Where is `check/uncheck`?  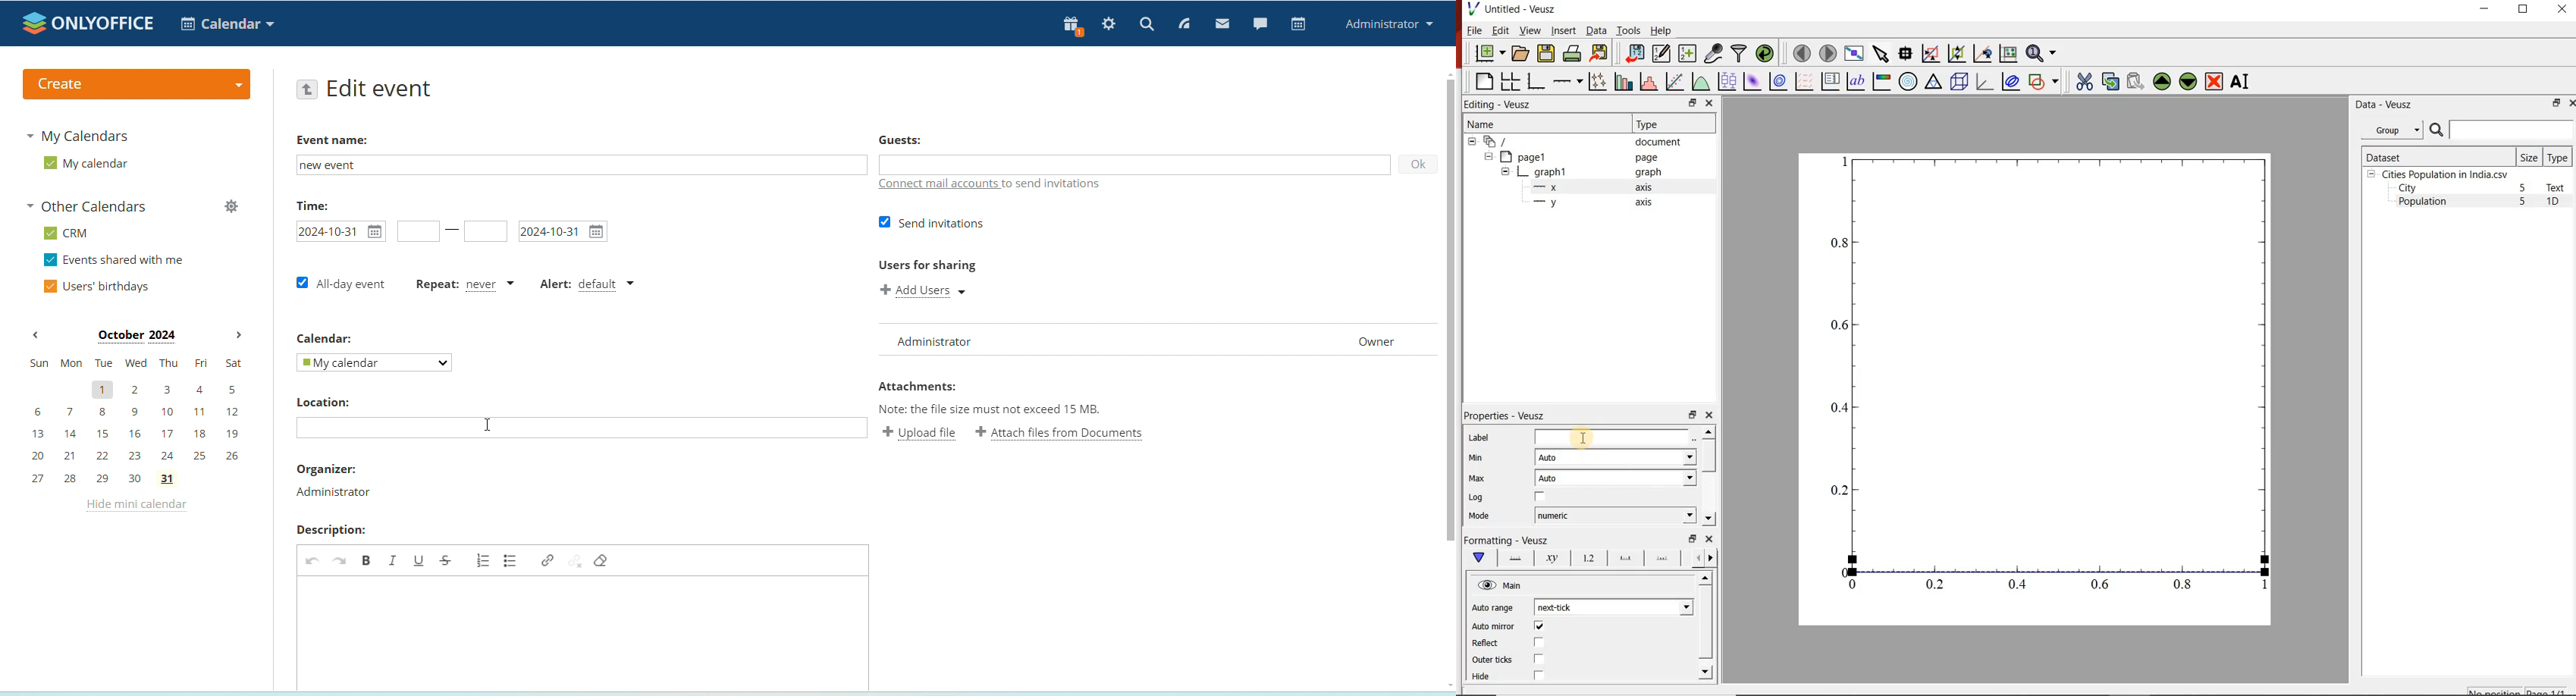 check/uncheck is located at coordinates (1539, 660).